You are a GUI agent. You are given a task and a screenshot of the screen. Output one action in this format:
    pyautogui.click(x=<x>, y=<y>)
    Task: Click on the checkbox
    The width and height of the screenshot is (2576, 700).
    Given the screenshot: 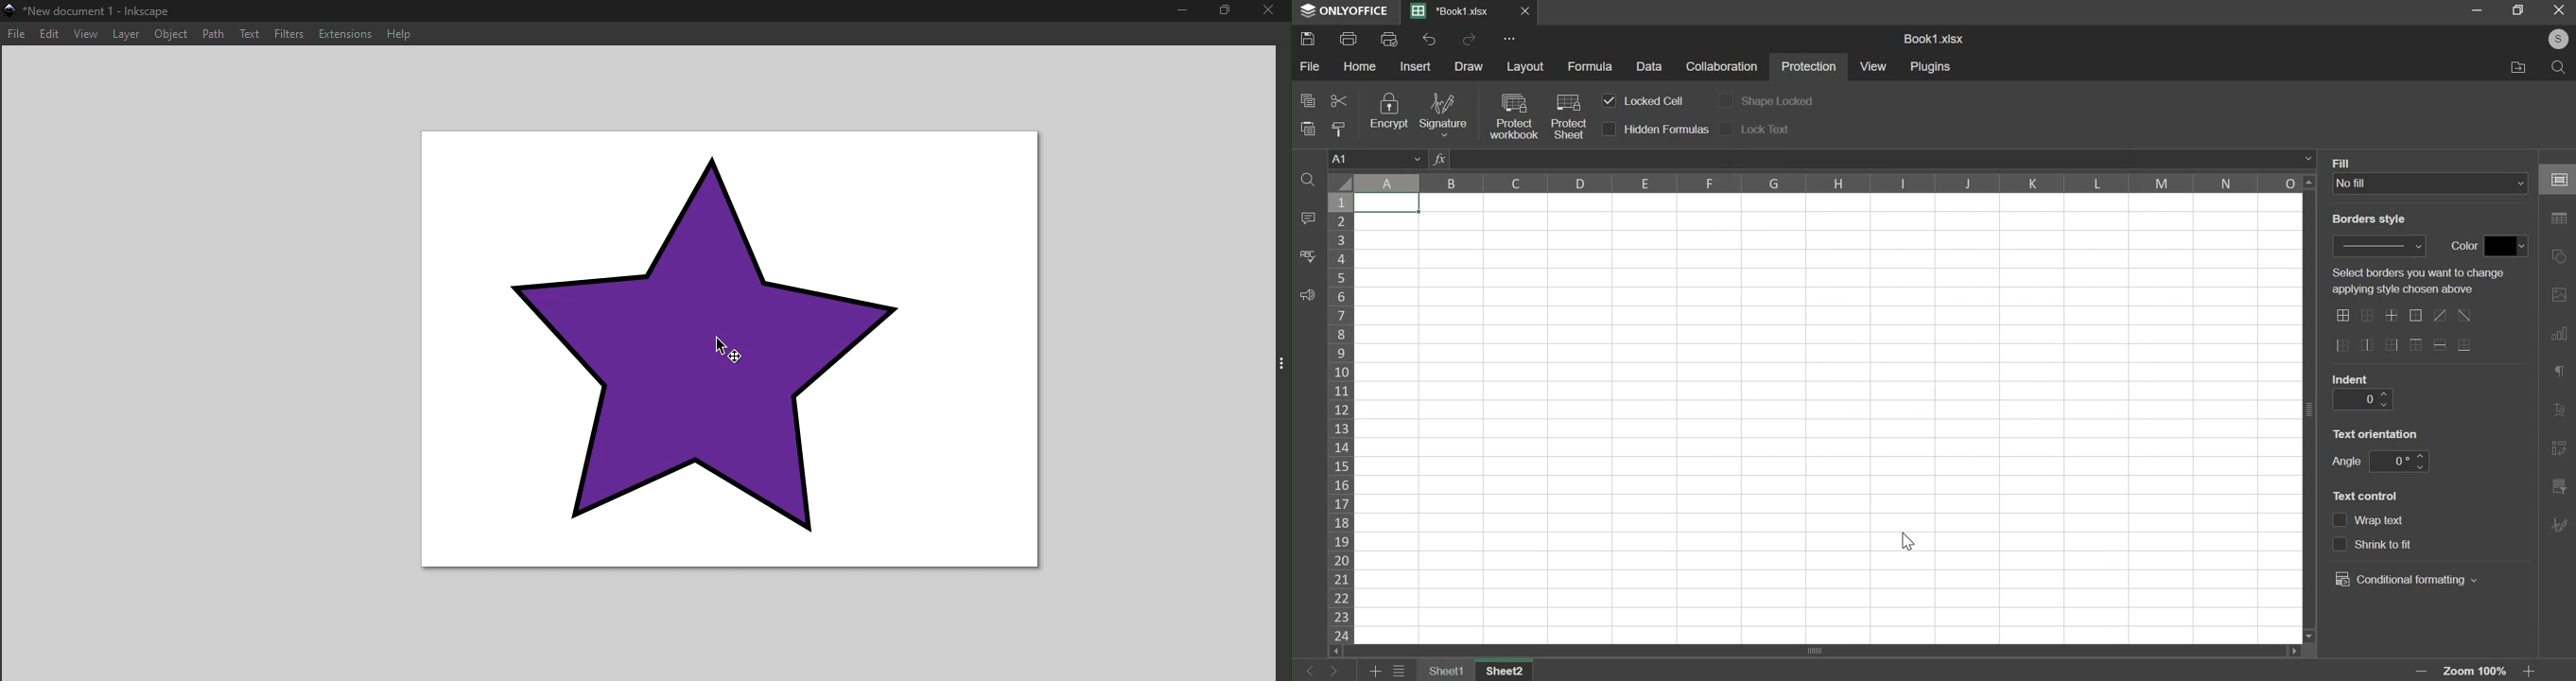 What is the action you would take?
    pyautogui.click(x=2340, y=544)
    